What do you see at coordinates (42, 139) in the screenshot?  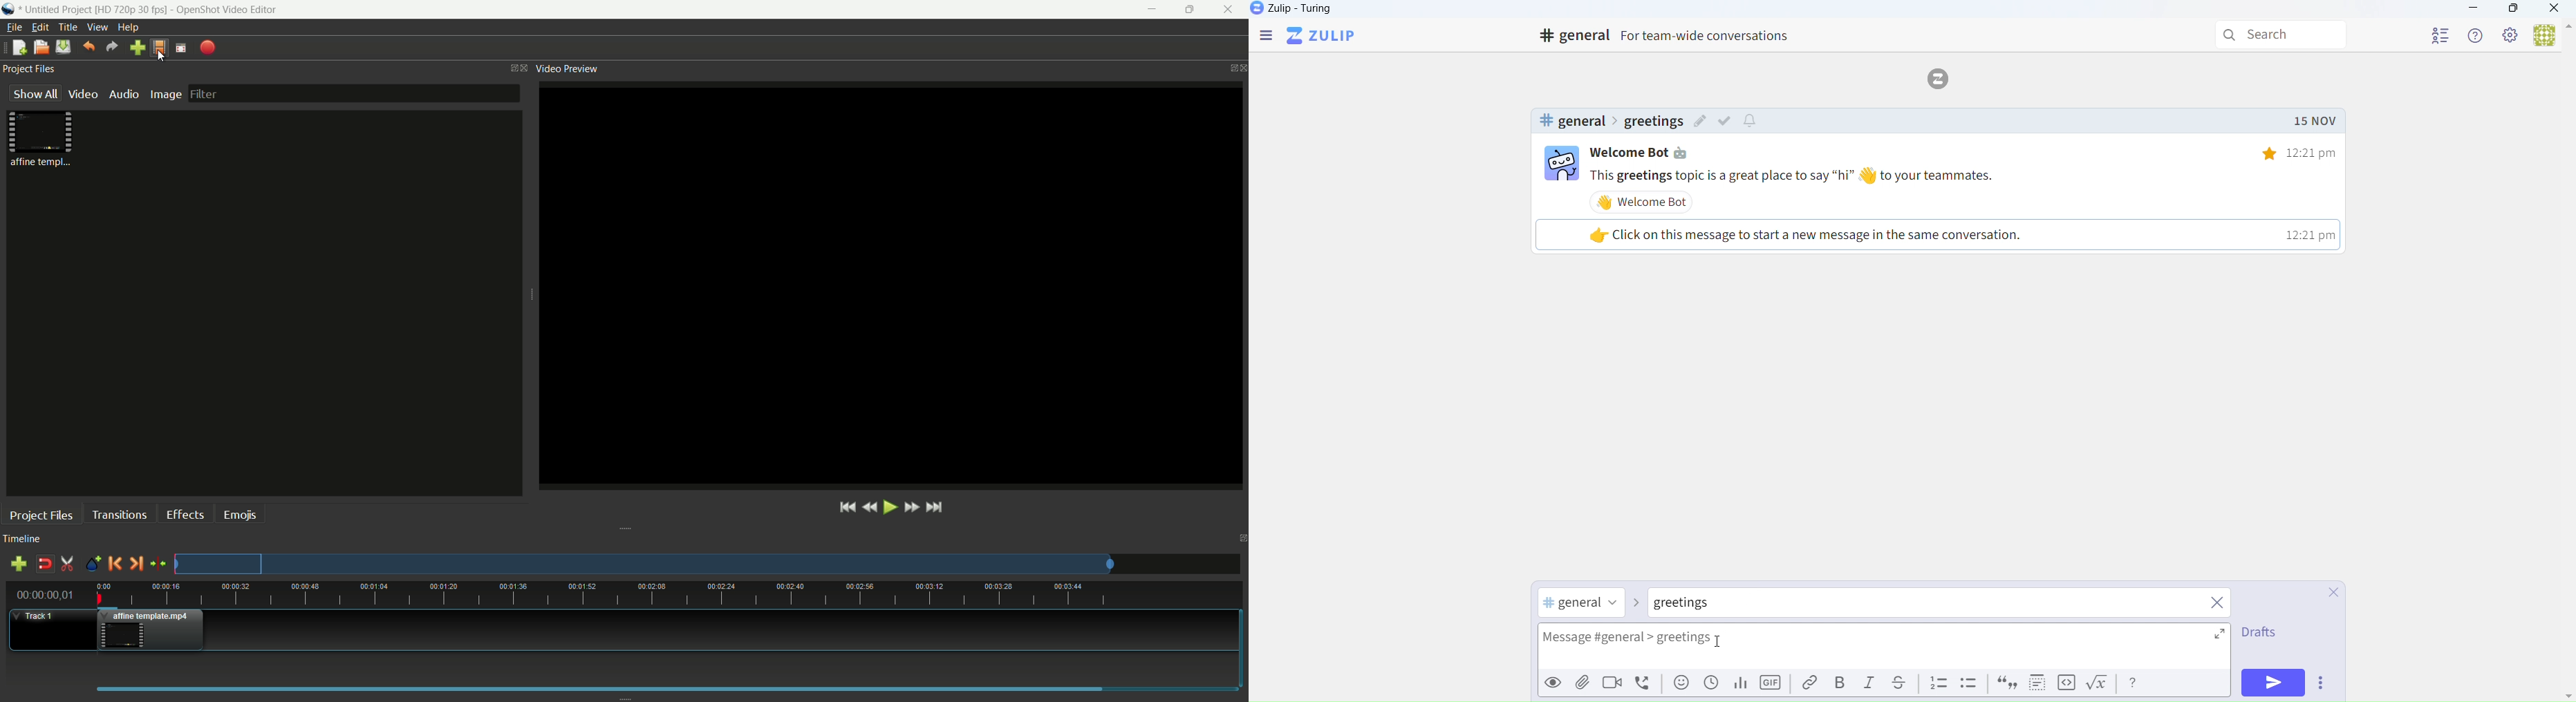 I see `project file` at bounding box center [42, 139].